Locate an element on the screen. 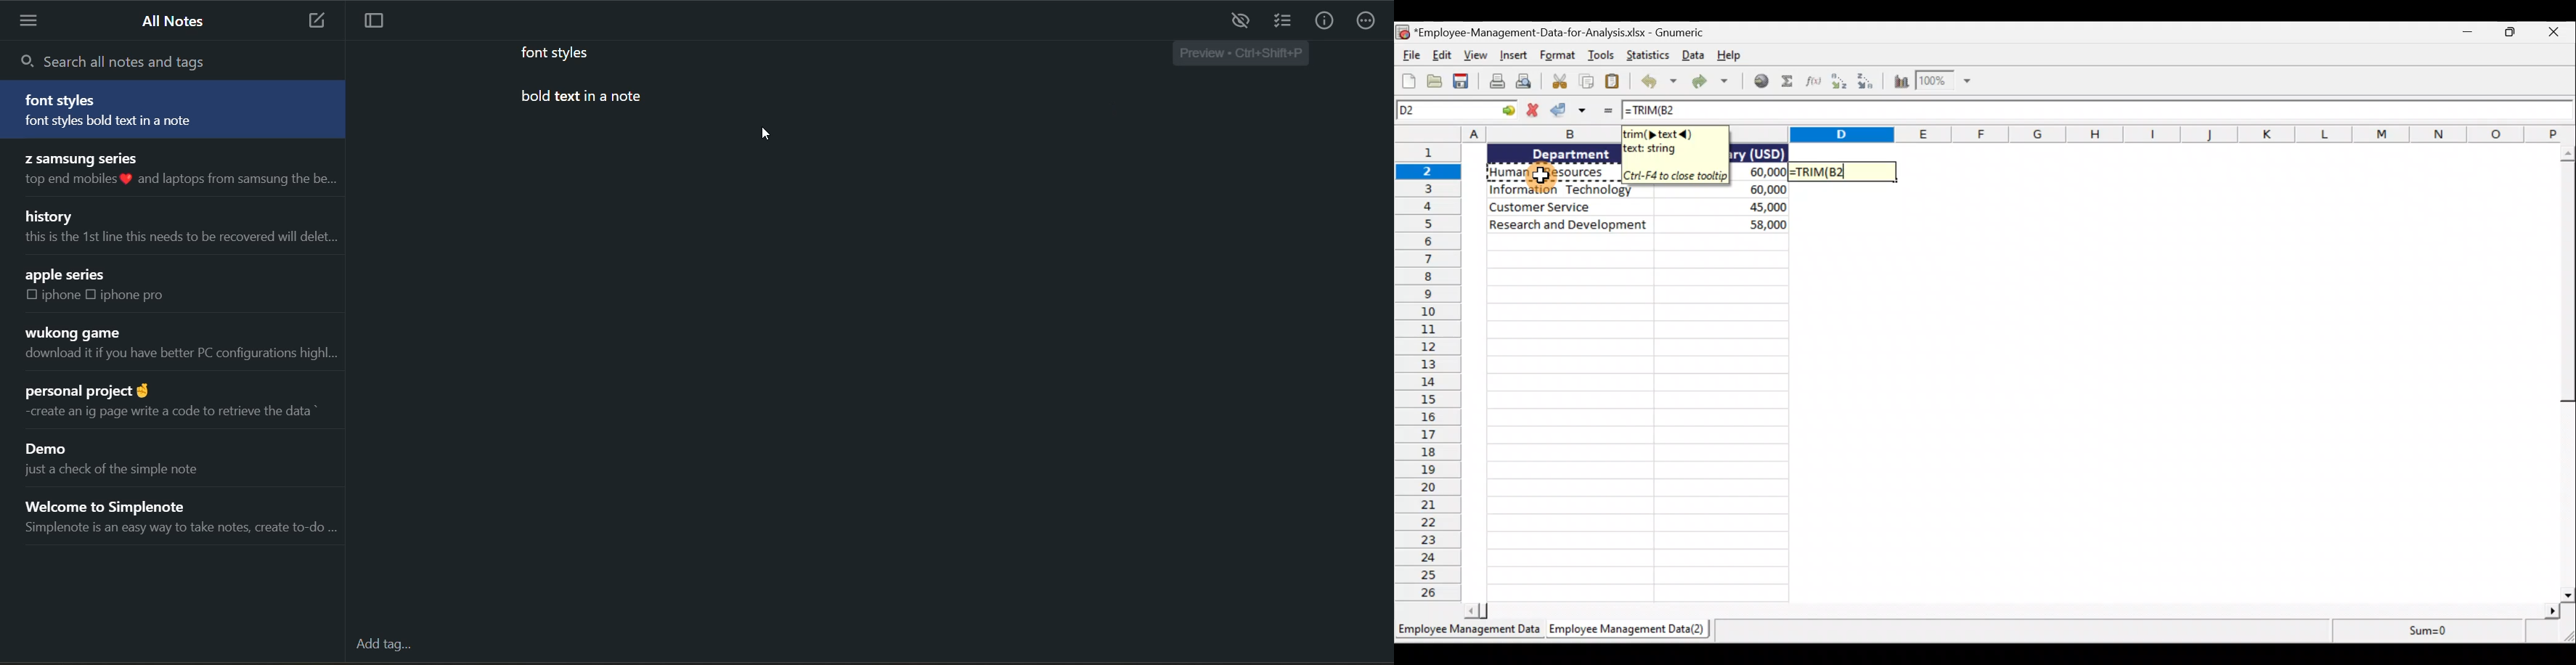  Rows is located at coordinates (1427, 373).